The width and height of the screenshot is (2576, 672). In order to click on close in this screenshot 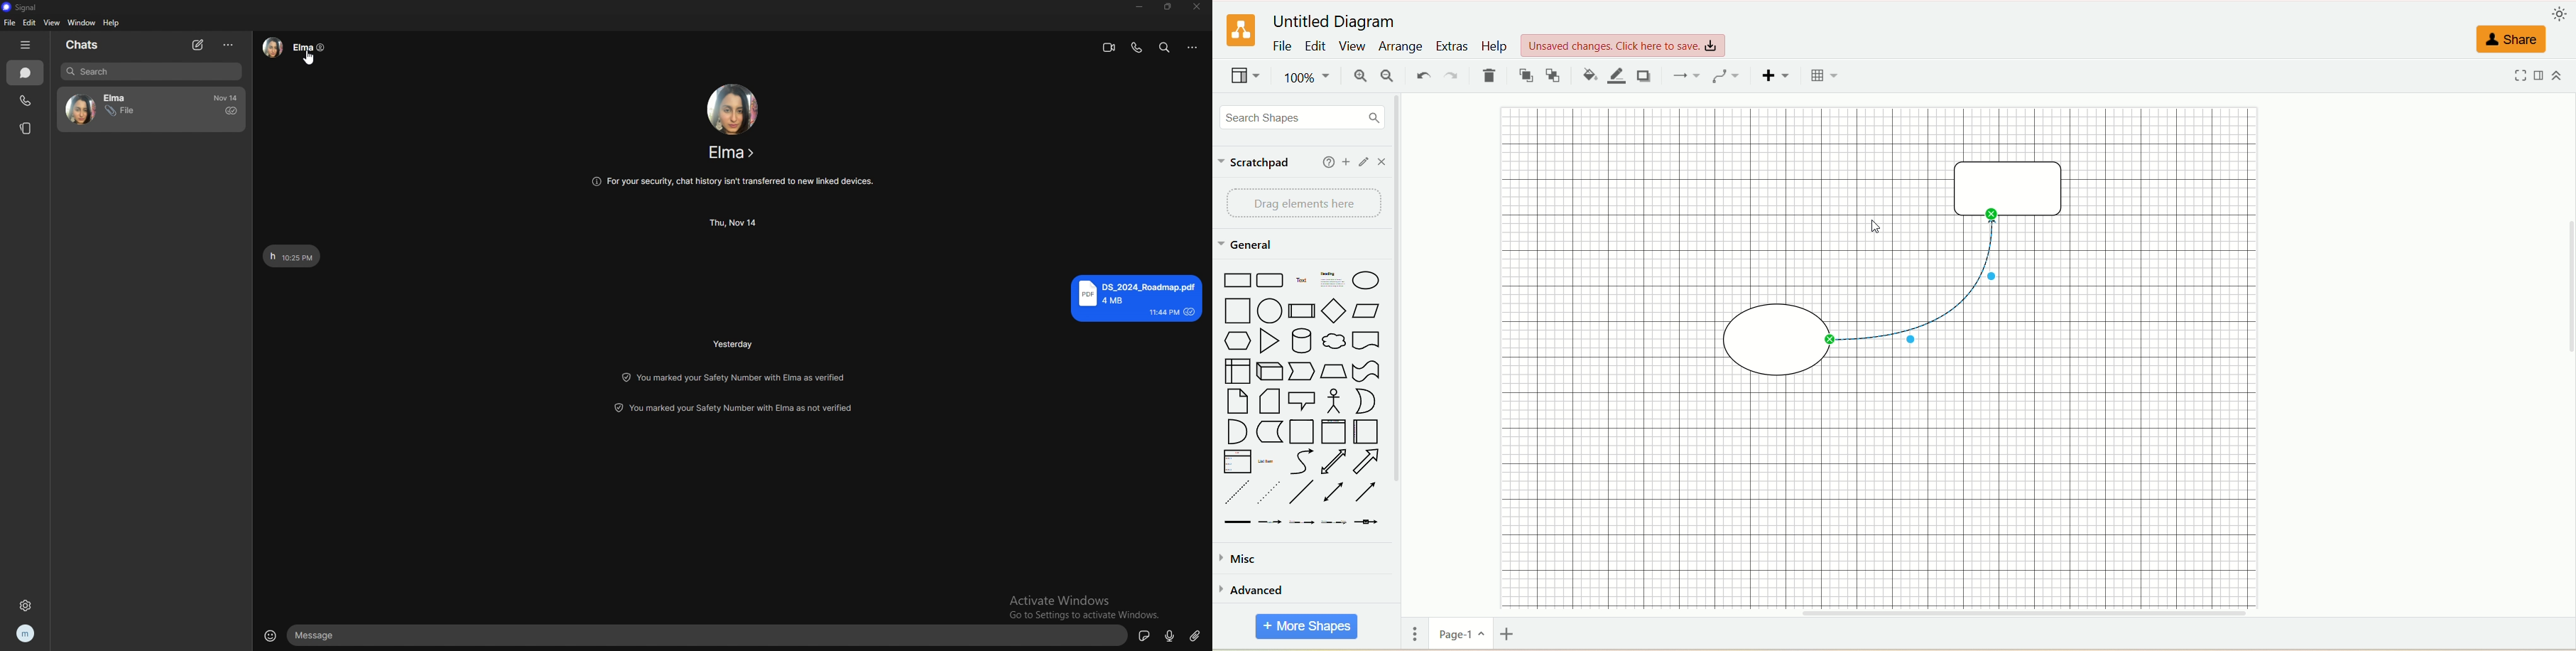, I will do `click(1197, 7)`.